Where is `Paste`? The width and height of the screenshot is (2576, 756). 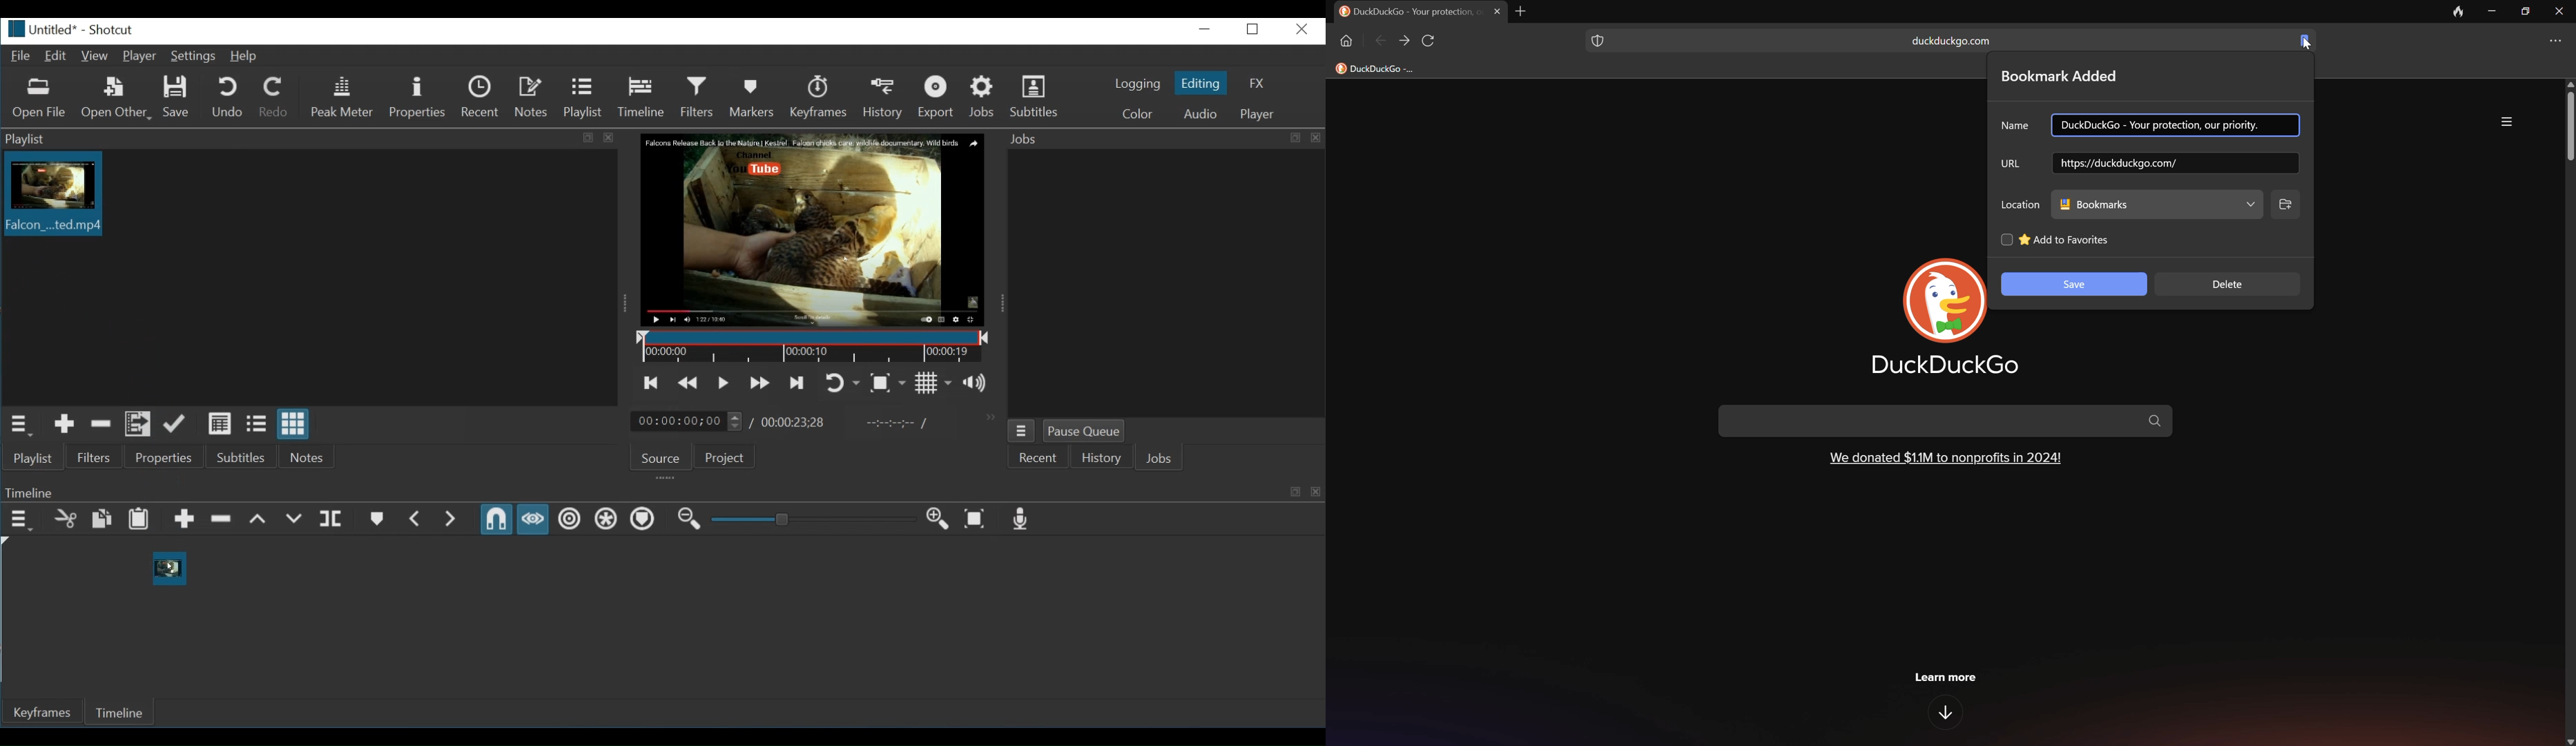 Paste is located at coordinates (139, 519).